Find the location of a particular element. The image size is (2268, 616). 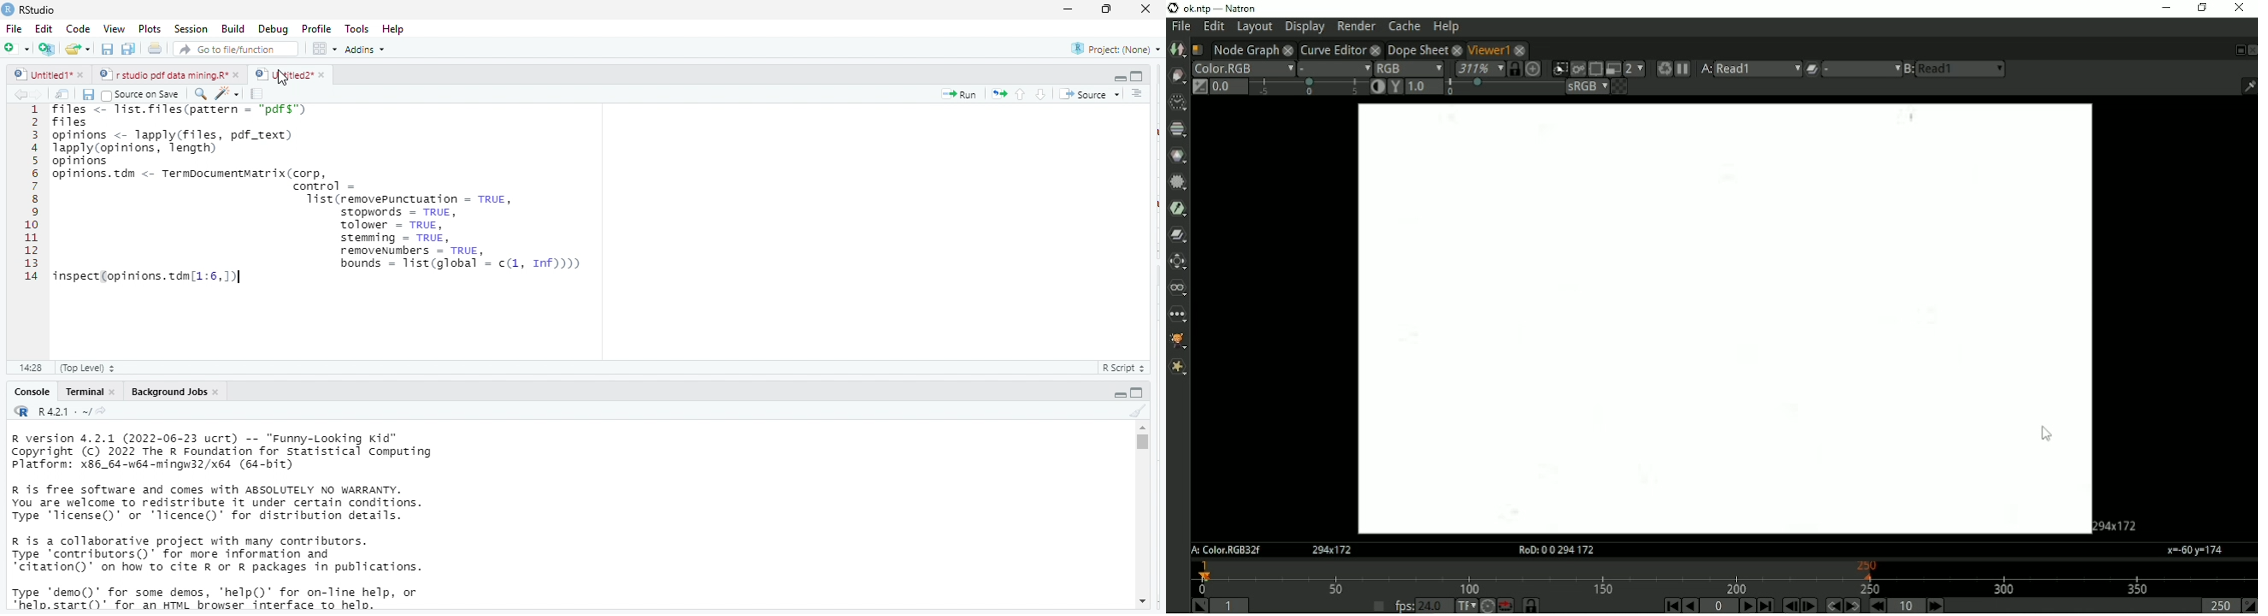

maximize is located at coordinates (1109, 10).